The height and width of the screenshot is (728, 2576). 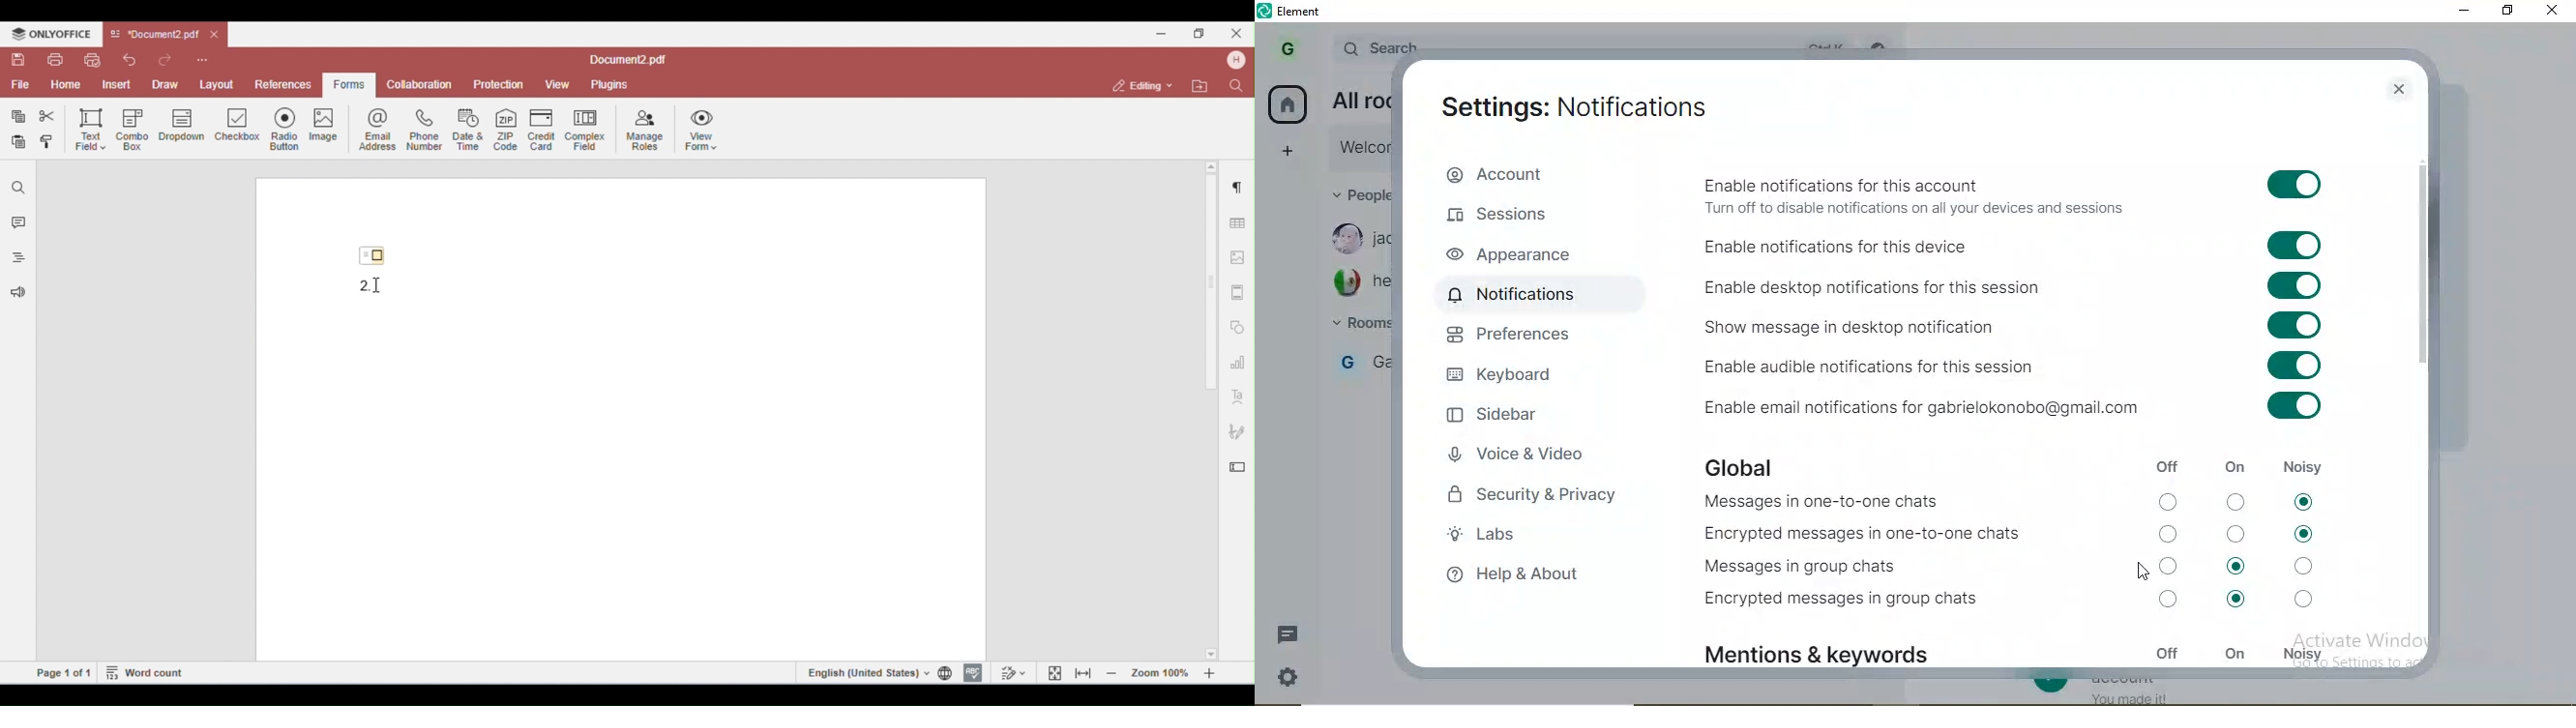 I want to click on switch off, so click(x=2235, y=500).